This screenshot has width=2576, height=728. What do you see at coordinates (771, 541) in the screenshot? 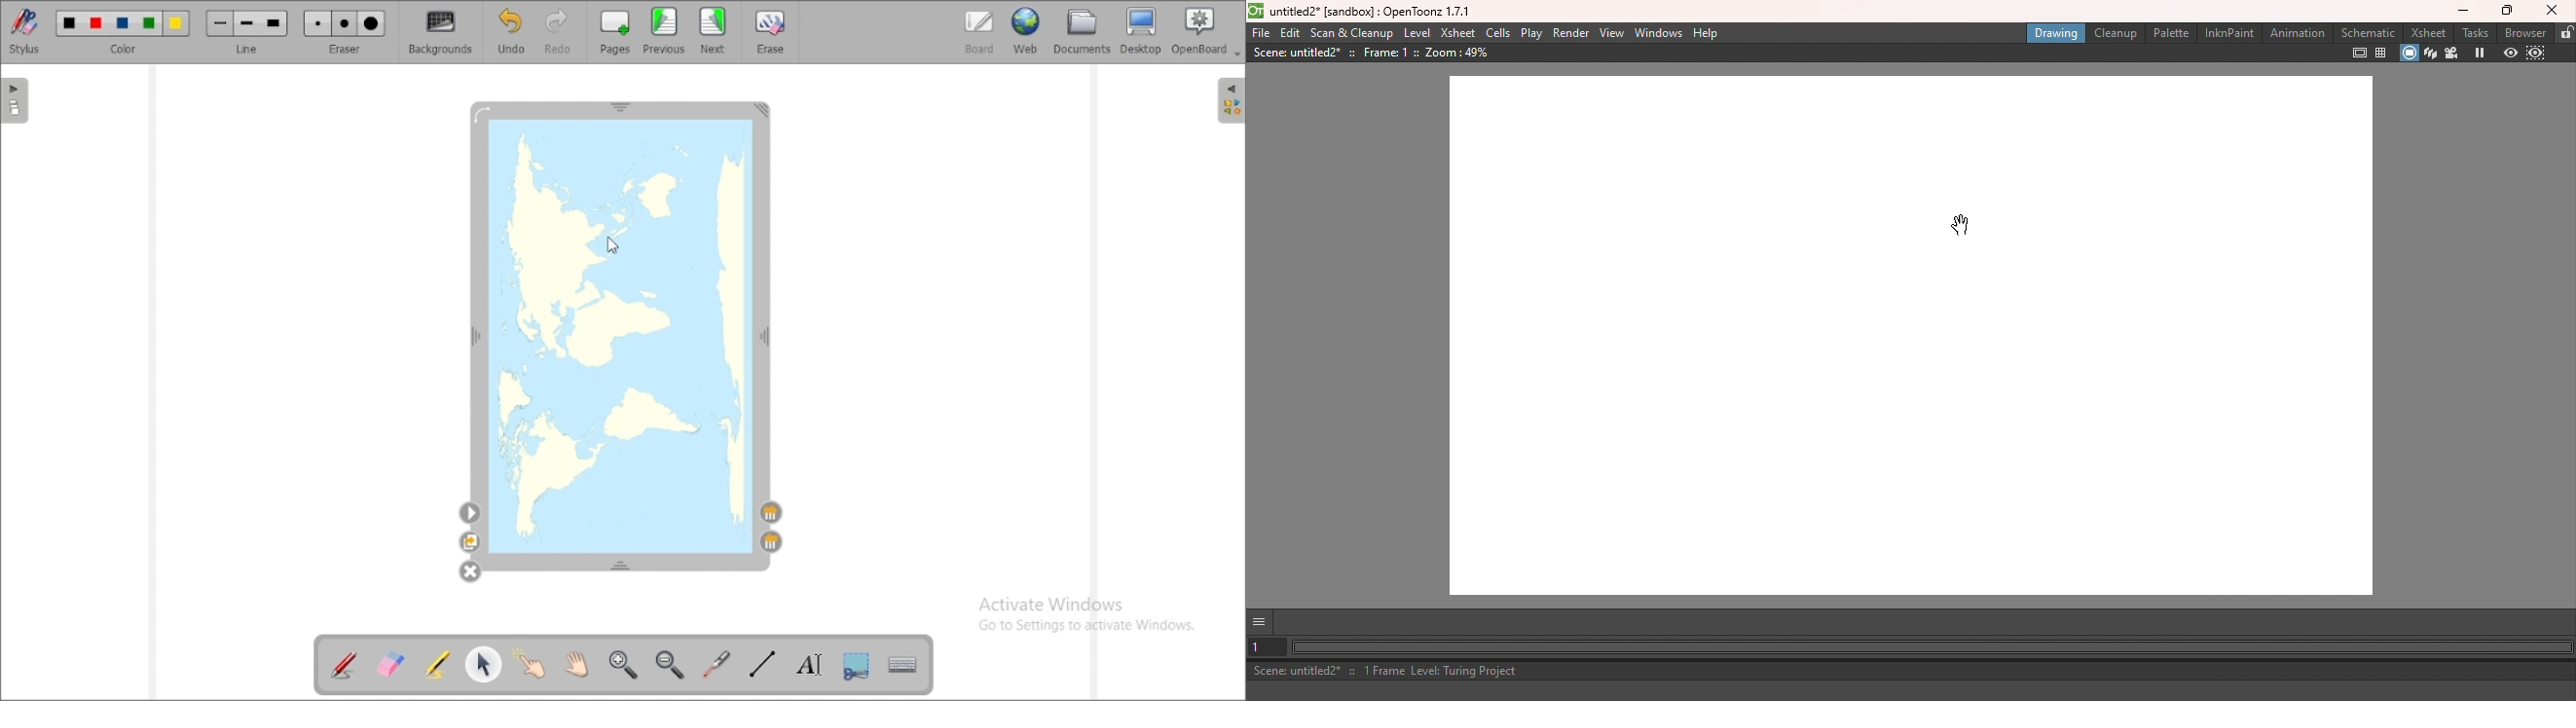
I see `layer up` at bounding box center [771, 541].